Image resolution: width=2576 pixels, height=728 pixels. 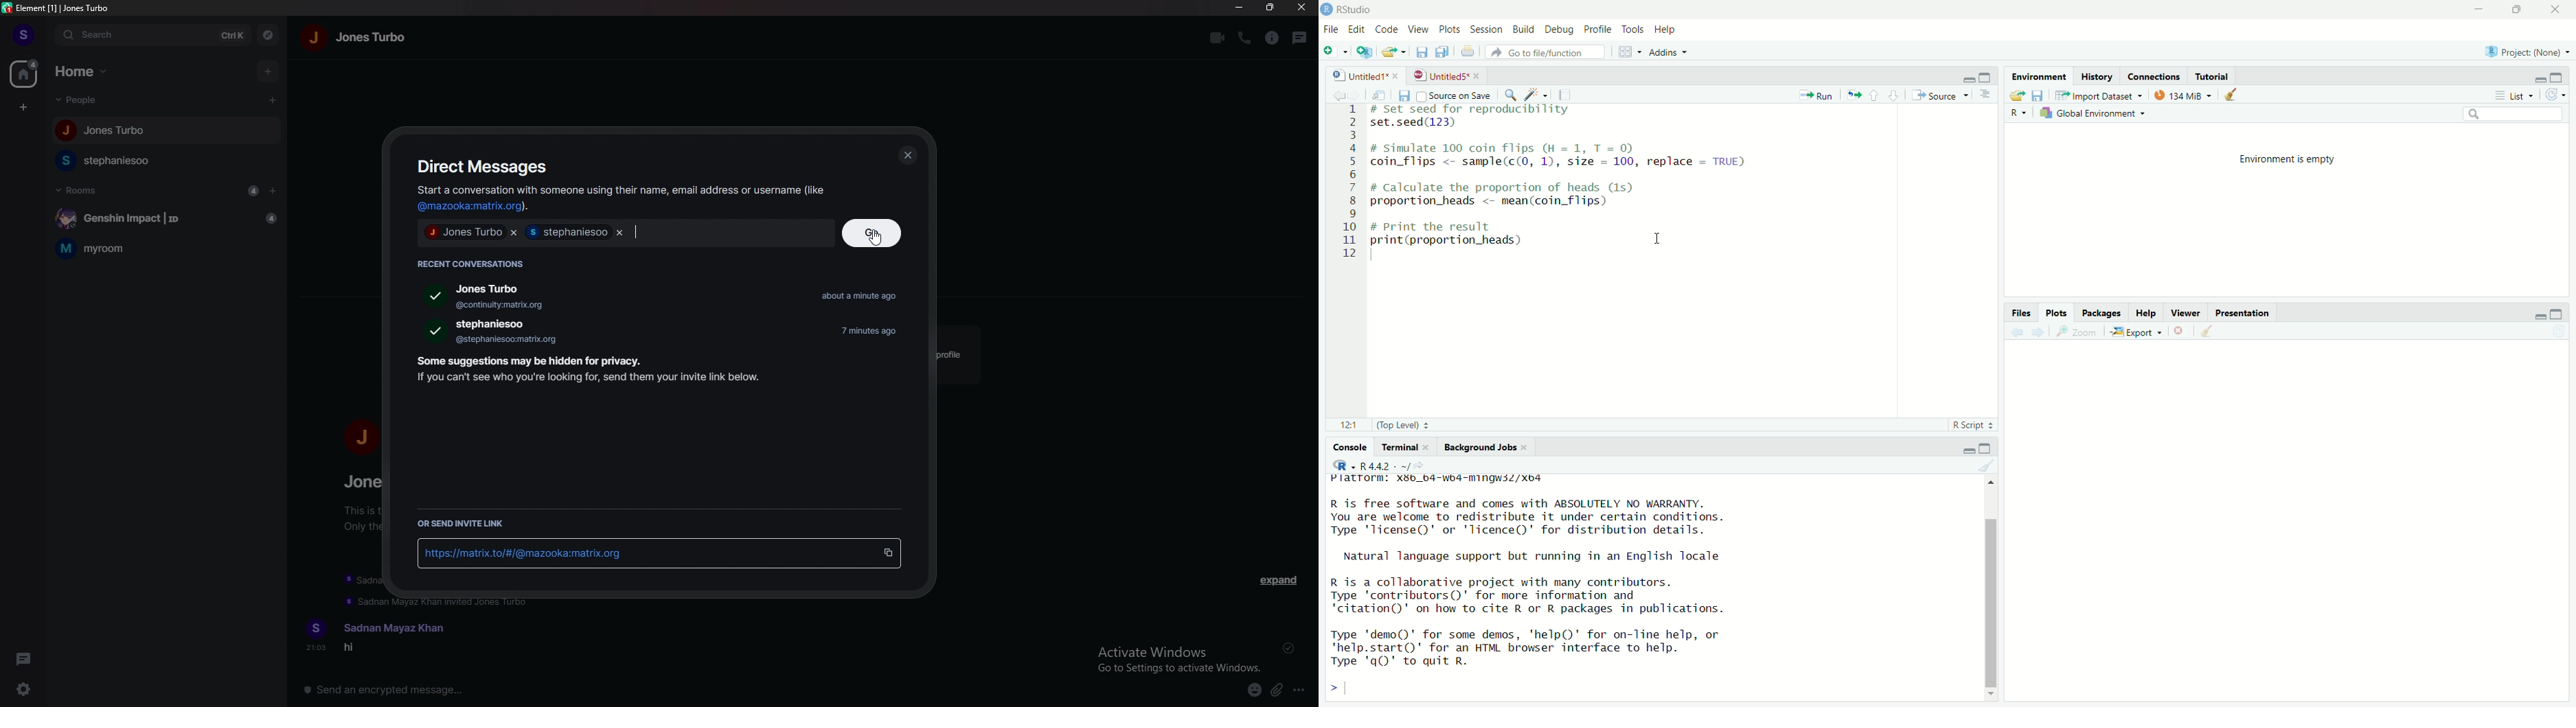 What do you see at coordinates (2562, 314) in the screenshot?
I see `maximize` at bounding box center [2562, 314].